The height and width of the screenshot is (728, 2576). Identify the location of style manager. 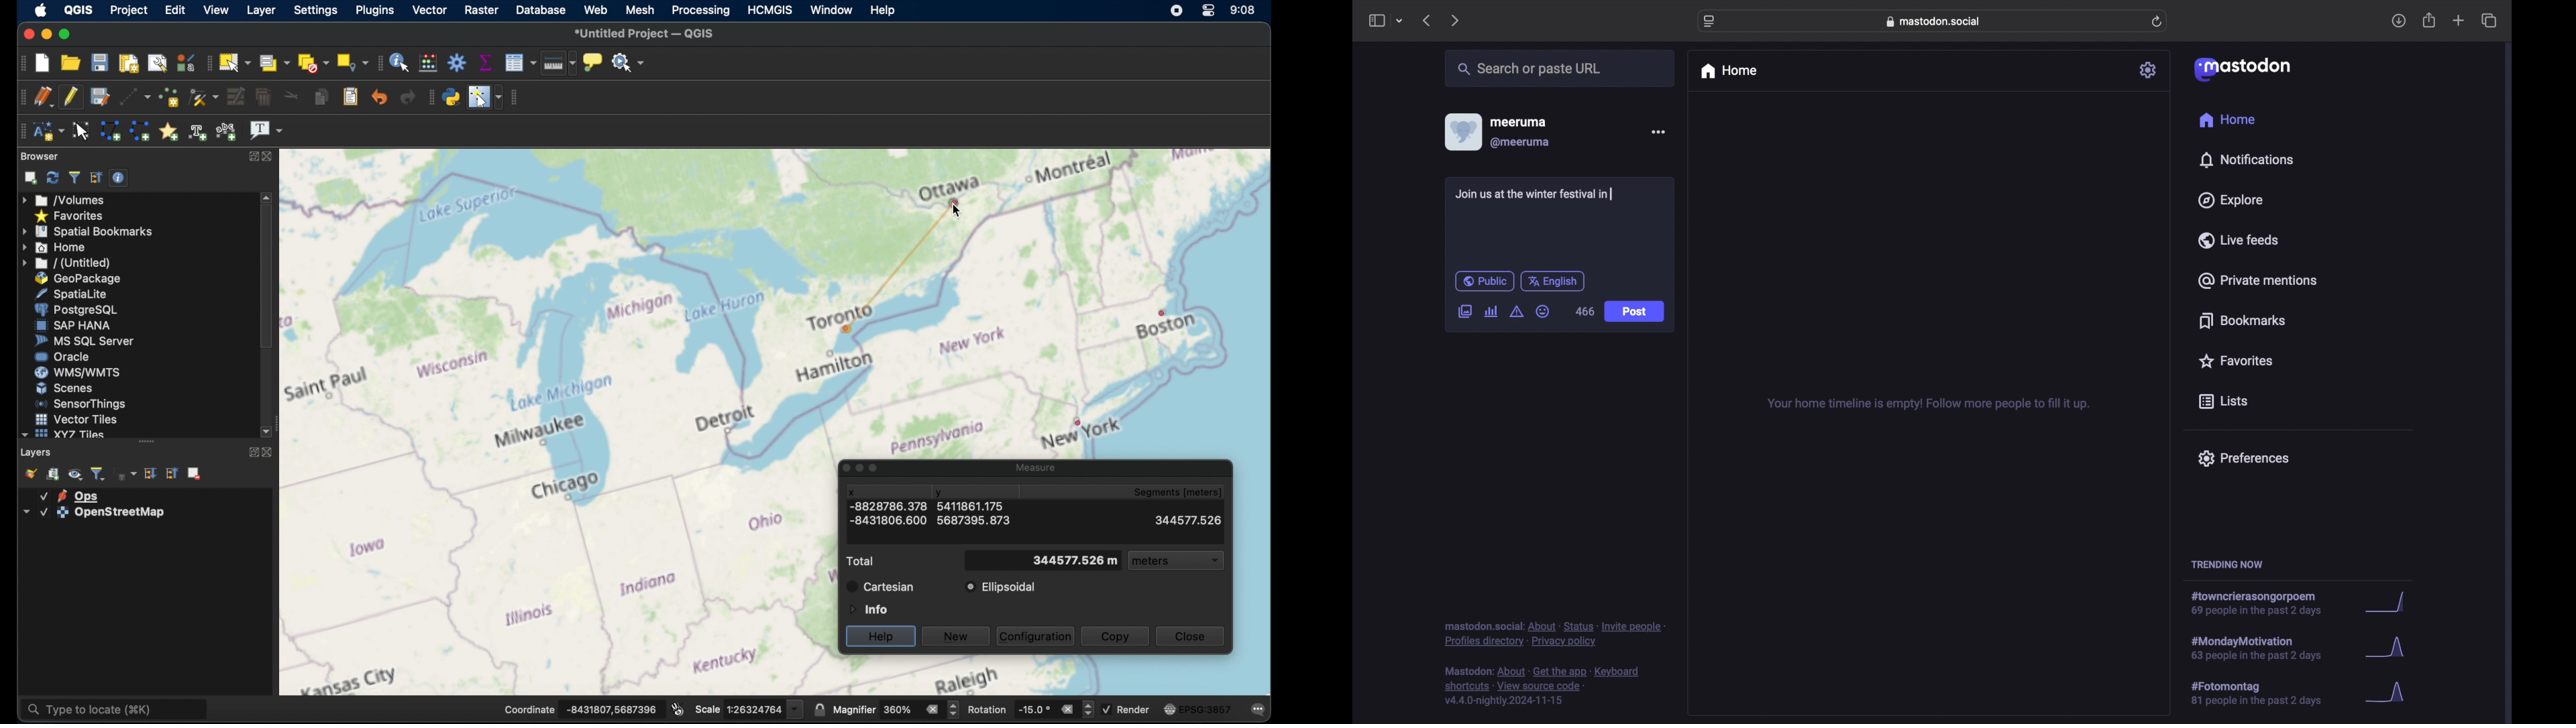
(186, 61).